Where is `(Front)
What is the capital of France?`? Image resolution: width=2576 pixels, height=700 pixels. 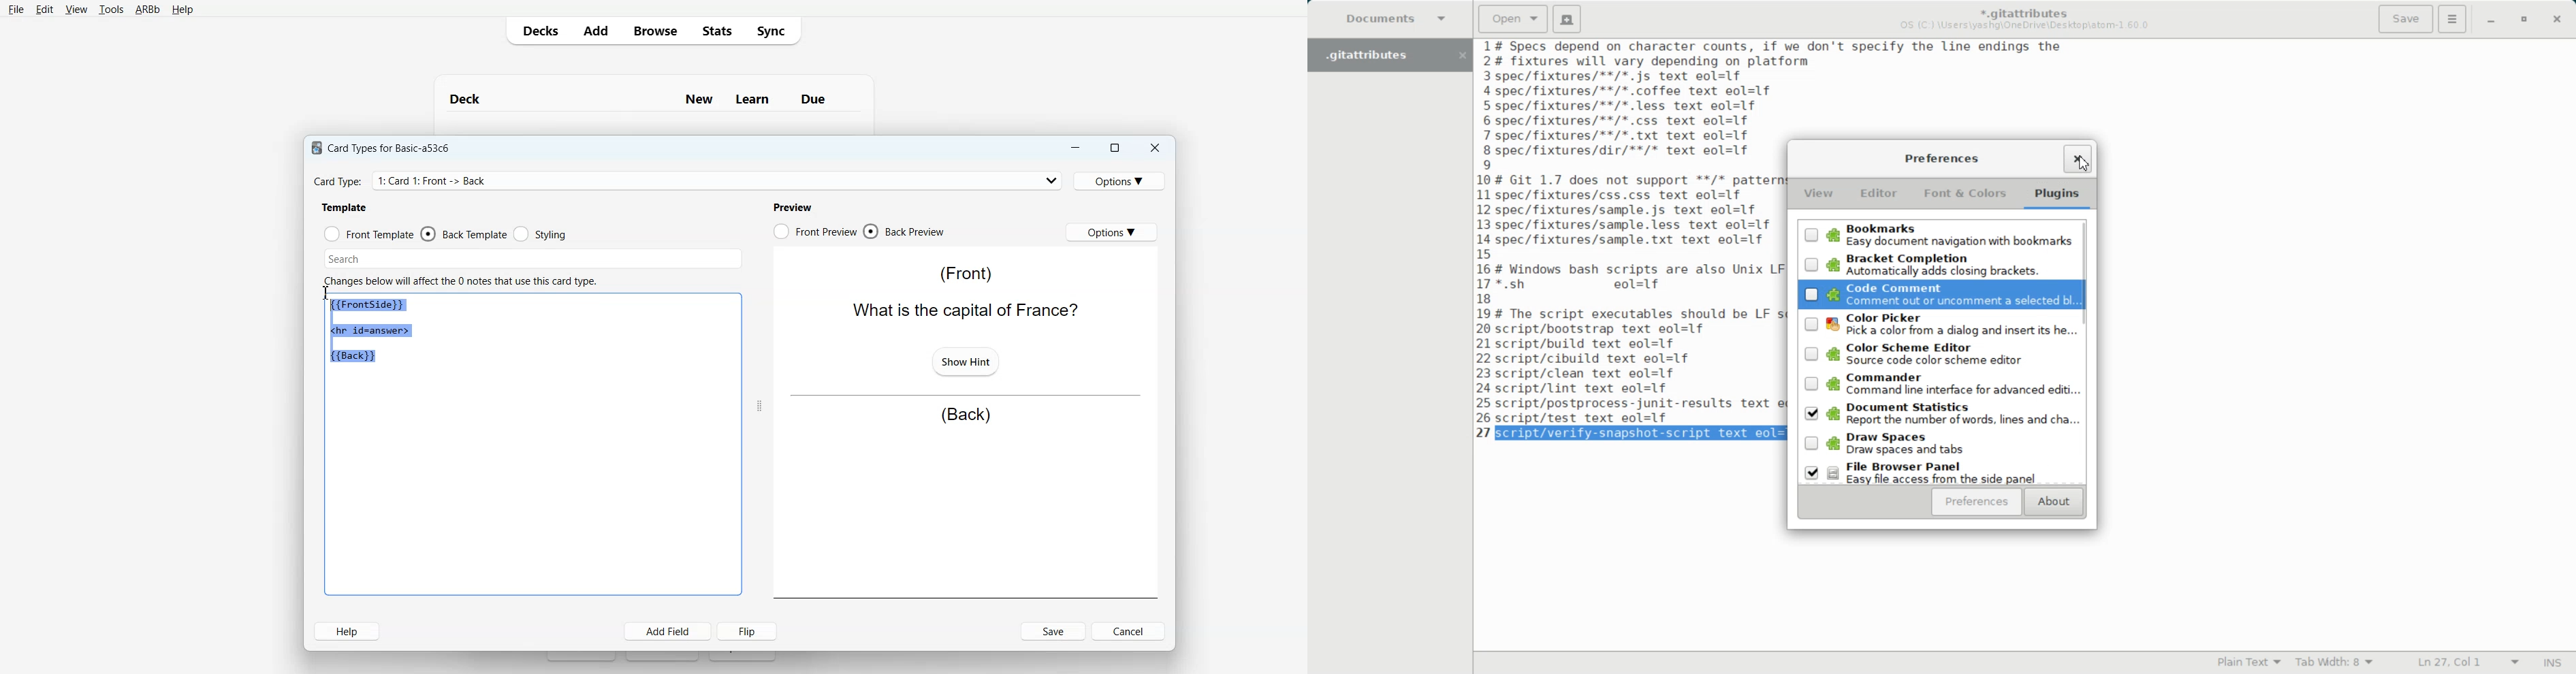 (Front)
What is the capital of France? is located at coordinates (962, 292).